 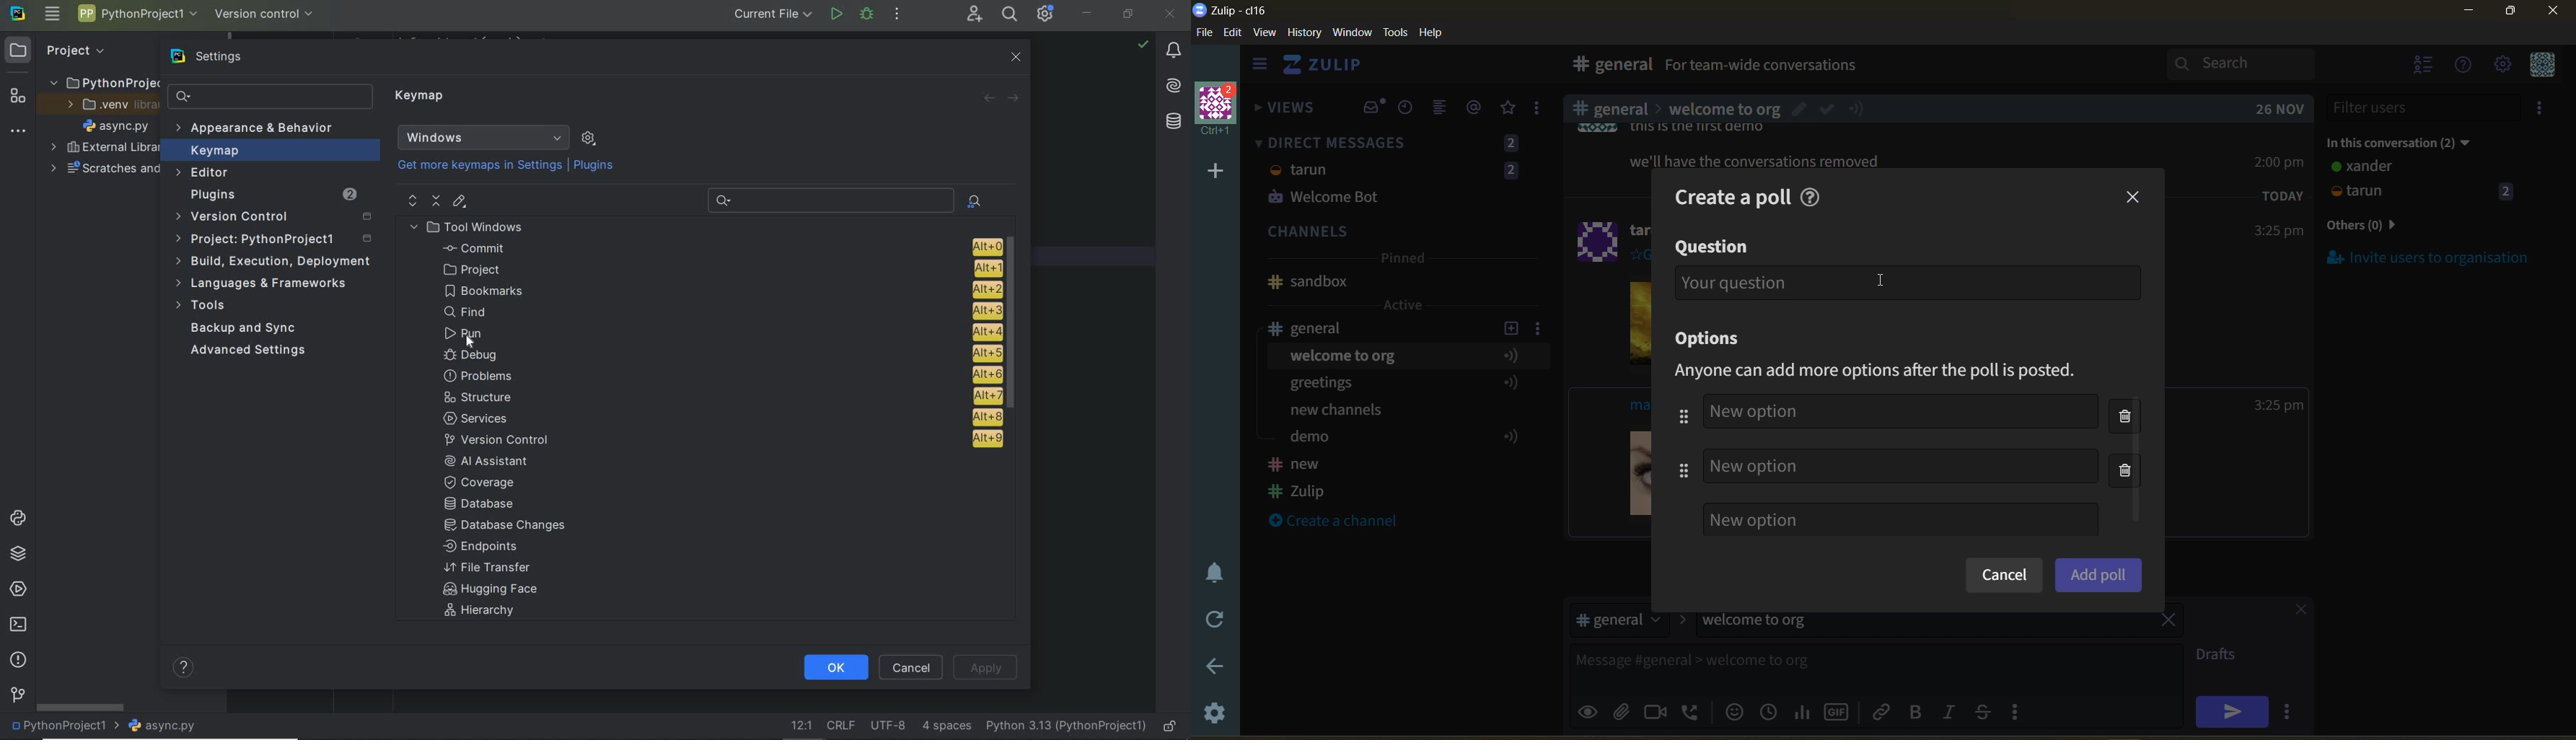 I want to click on filter users, so click(x=2425, y=107).